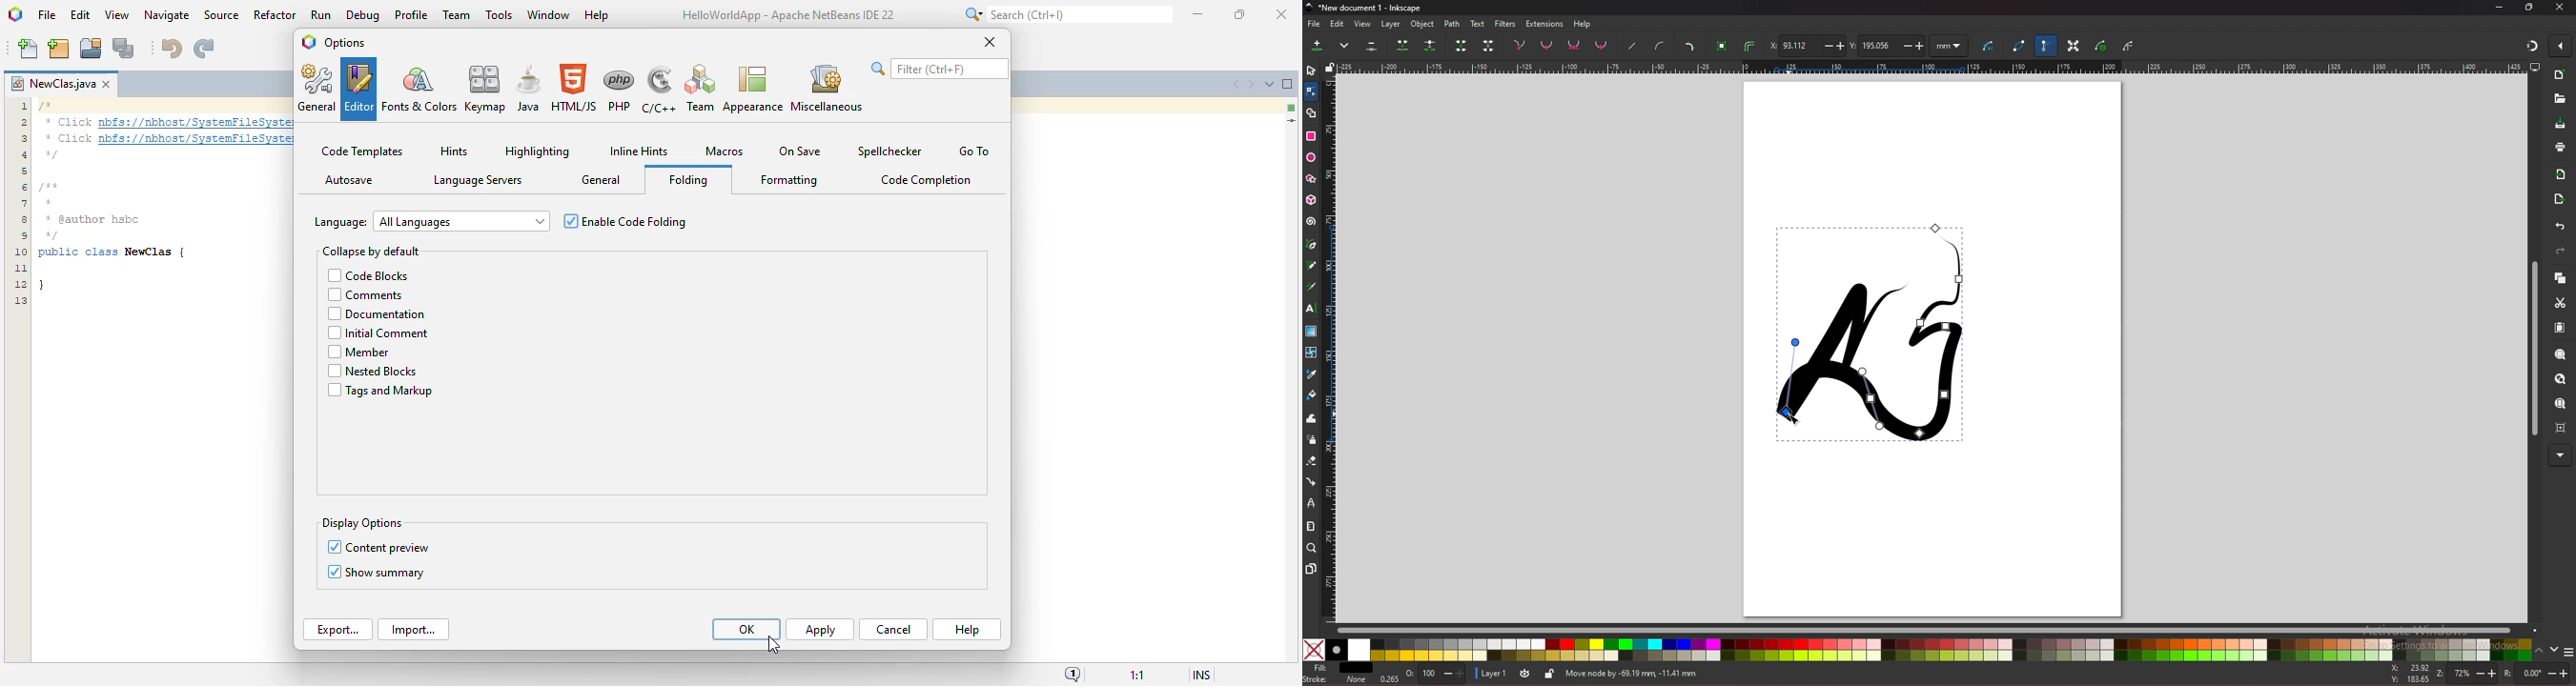 The width and height of the screenshot is (2576, 700). I want to click on stroke, so click(1335, 681).